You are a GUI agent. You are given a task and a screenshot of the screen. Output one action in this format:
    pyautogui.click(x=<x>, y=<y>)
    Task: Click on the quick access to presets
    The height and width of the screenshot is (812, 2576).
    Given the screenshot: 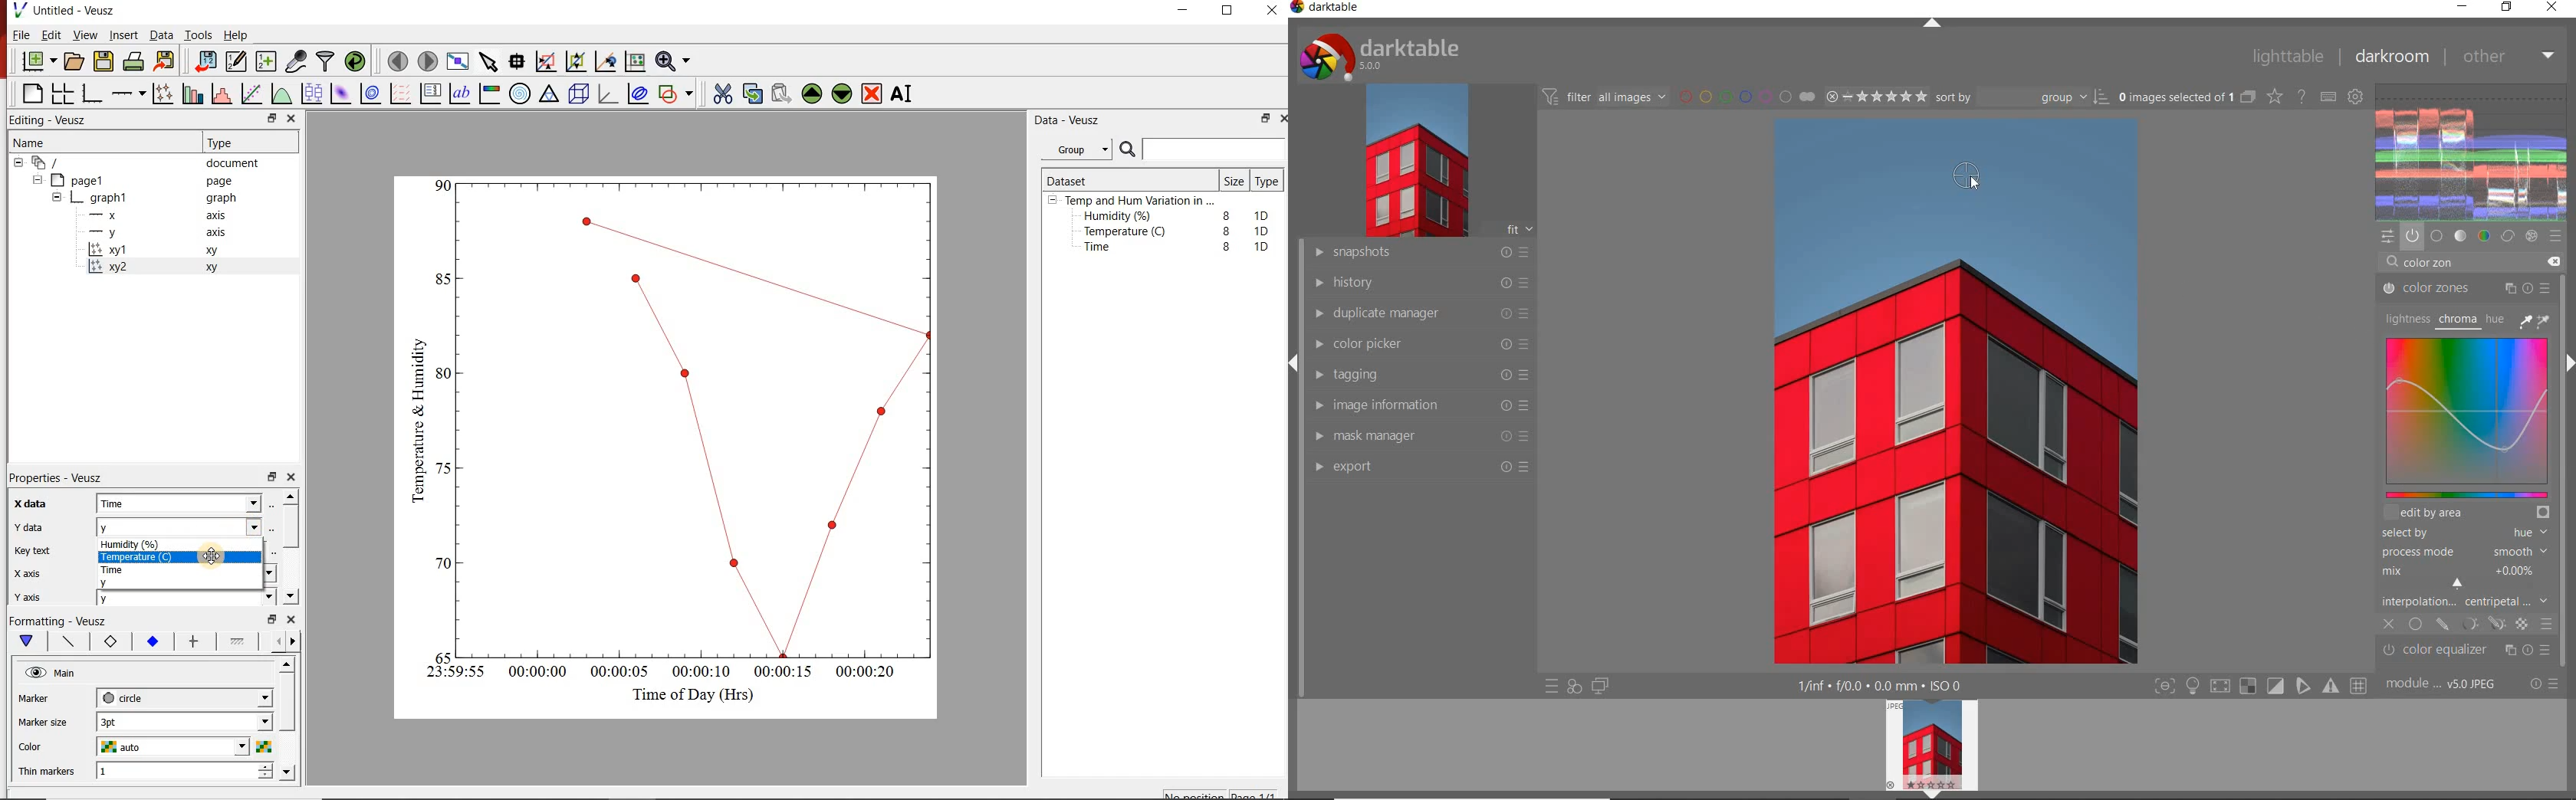 What is the action you would take?
    pyautogui.click(x=1552, y=687)
    